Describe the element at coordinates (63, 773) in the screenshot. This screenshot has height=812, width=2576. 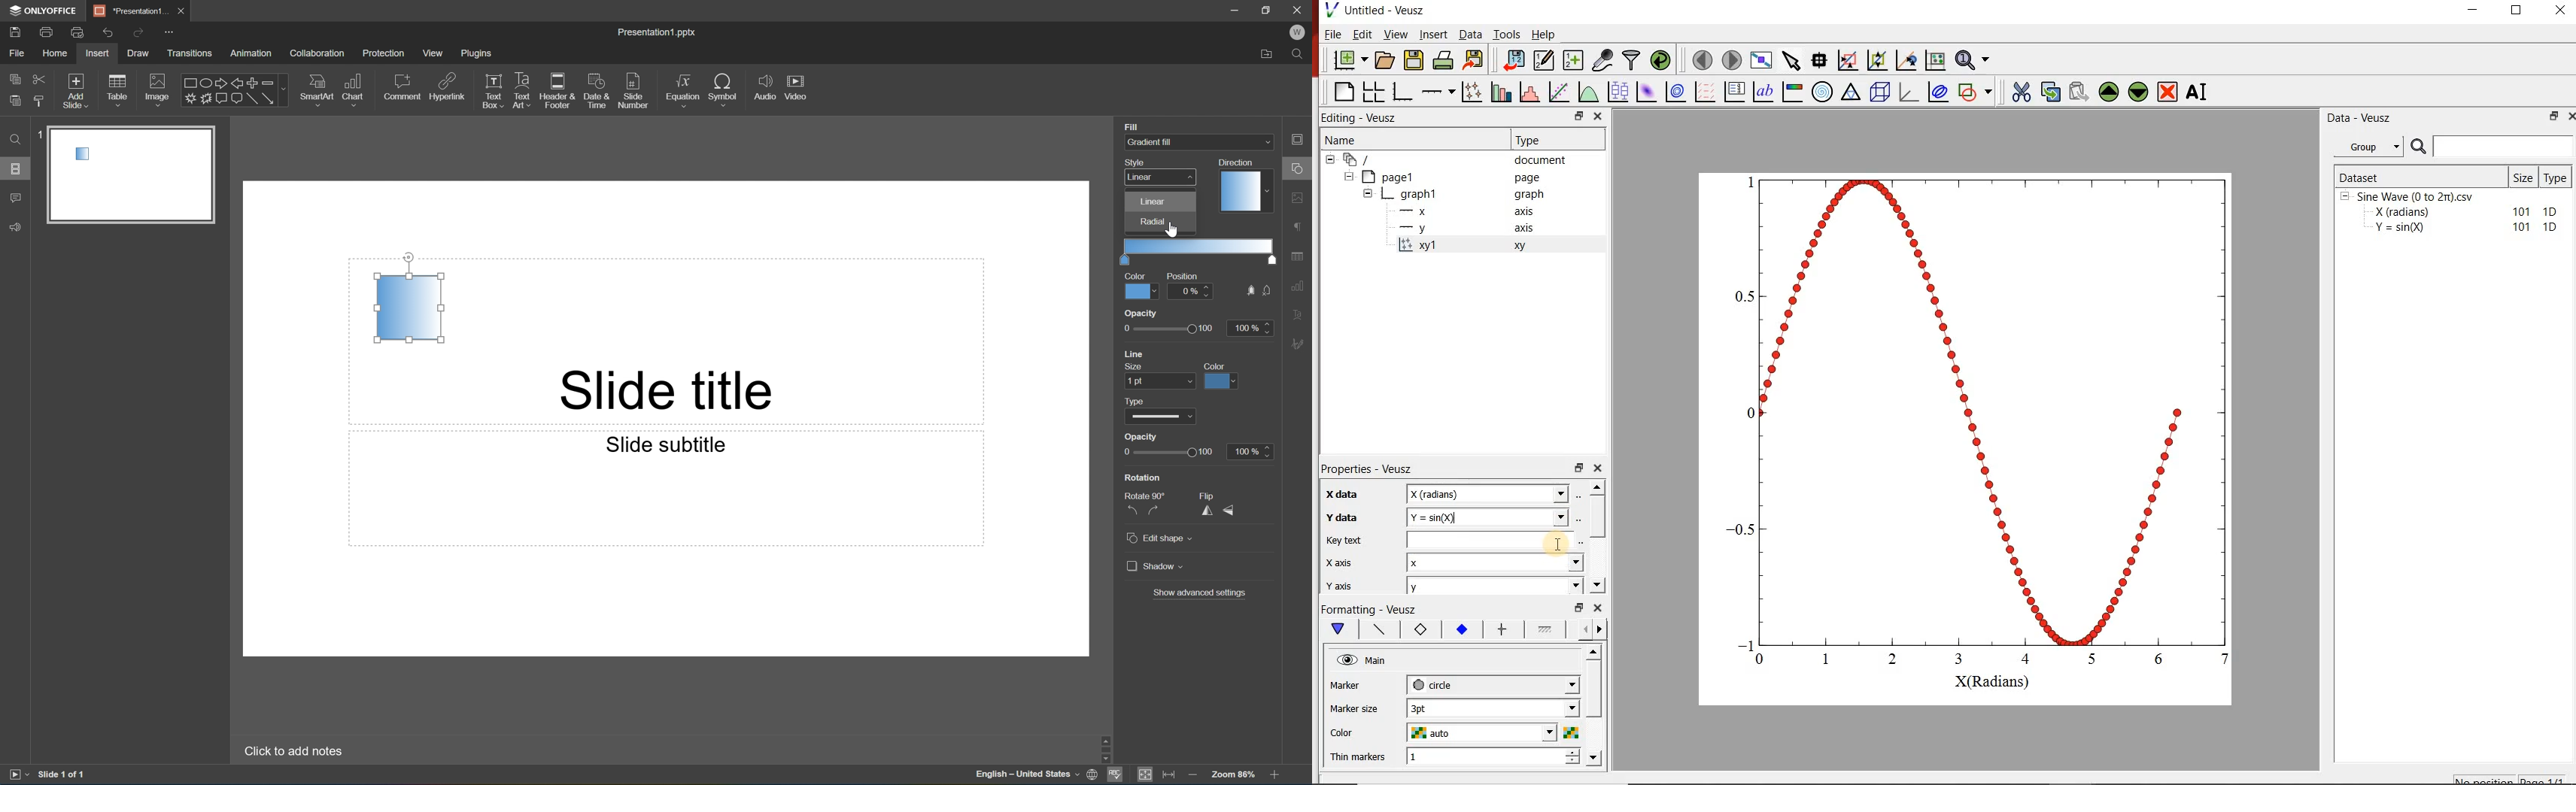
I see `Slide 1 of 1` at that location.